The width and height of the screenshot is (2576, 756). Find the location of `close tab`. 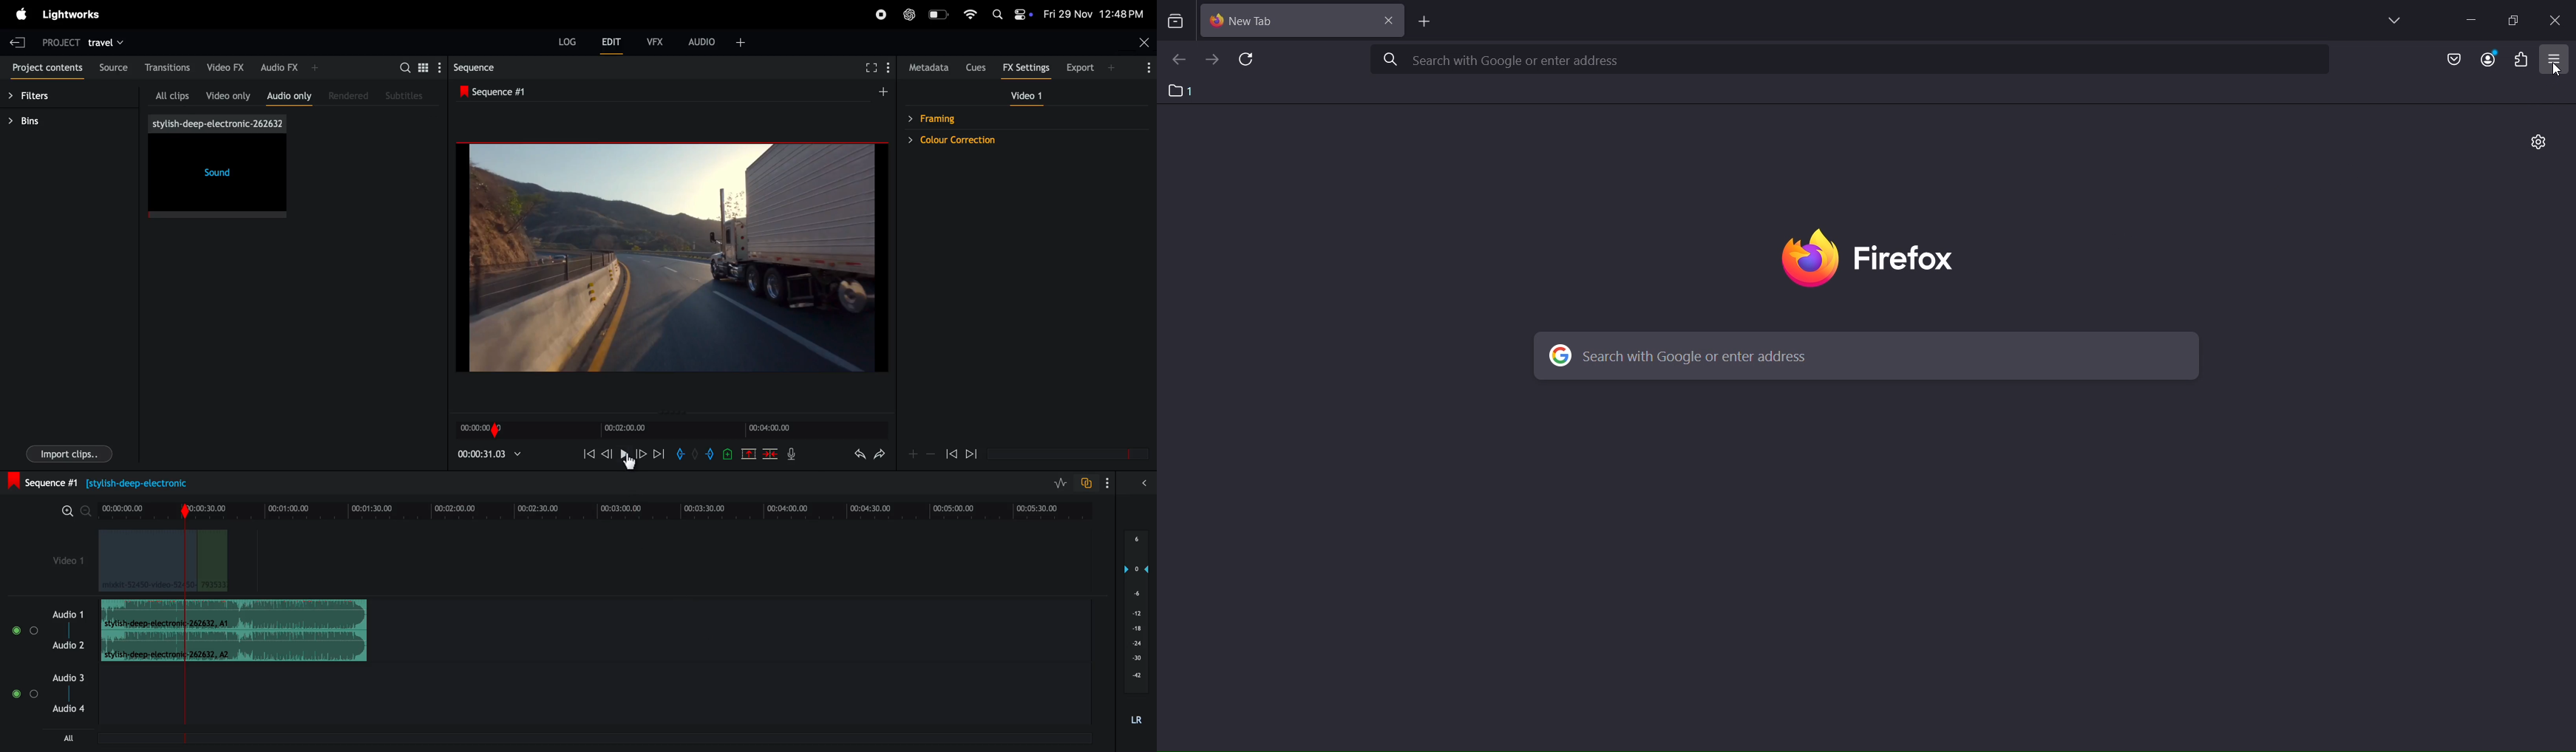

close tab is located at coordinates (1391, 18).